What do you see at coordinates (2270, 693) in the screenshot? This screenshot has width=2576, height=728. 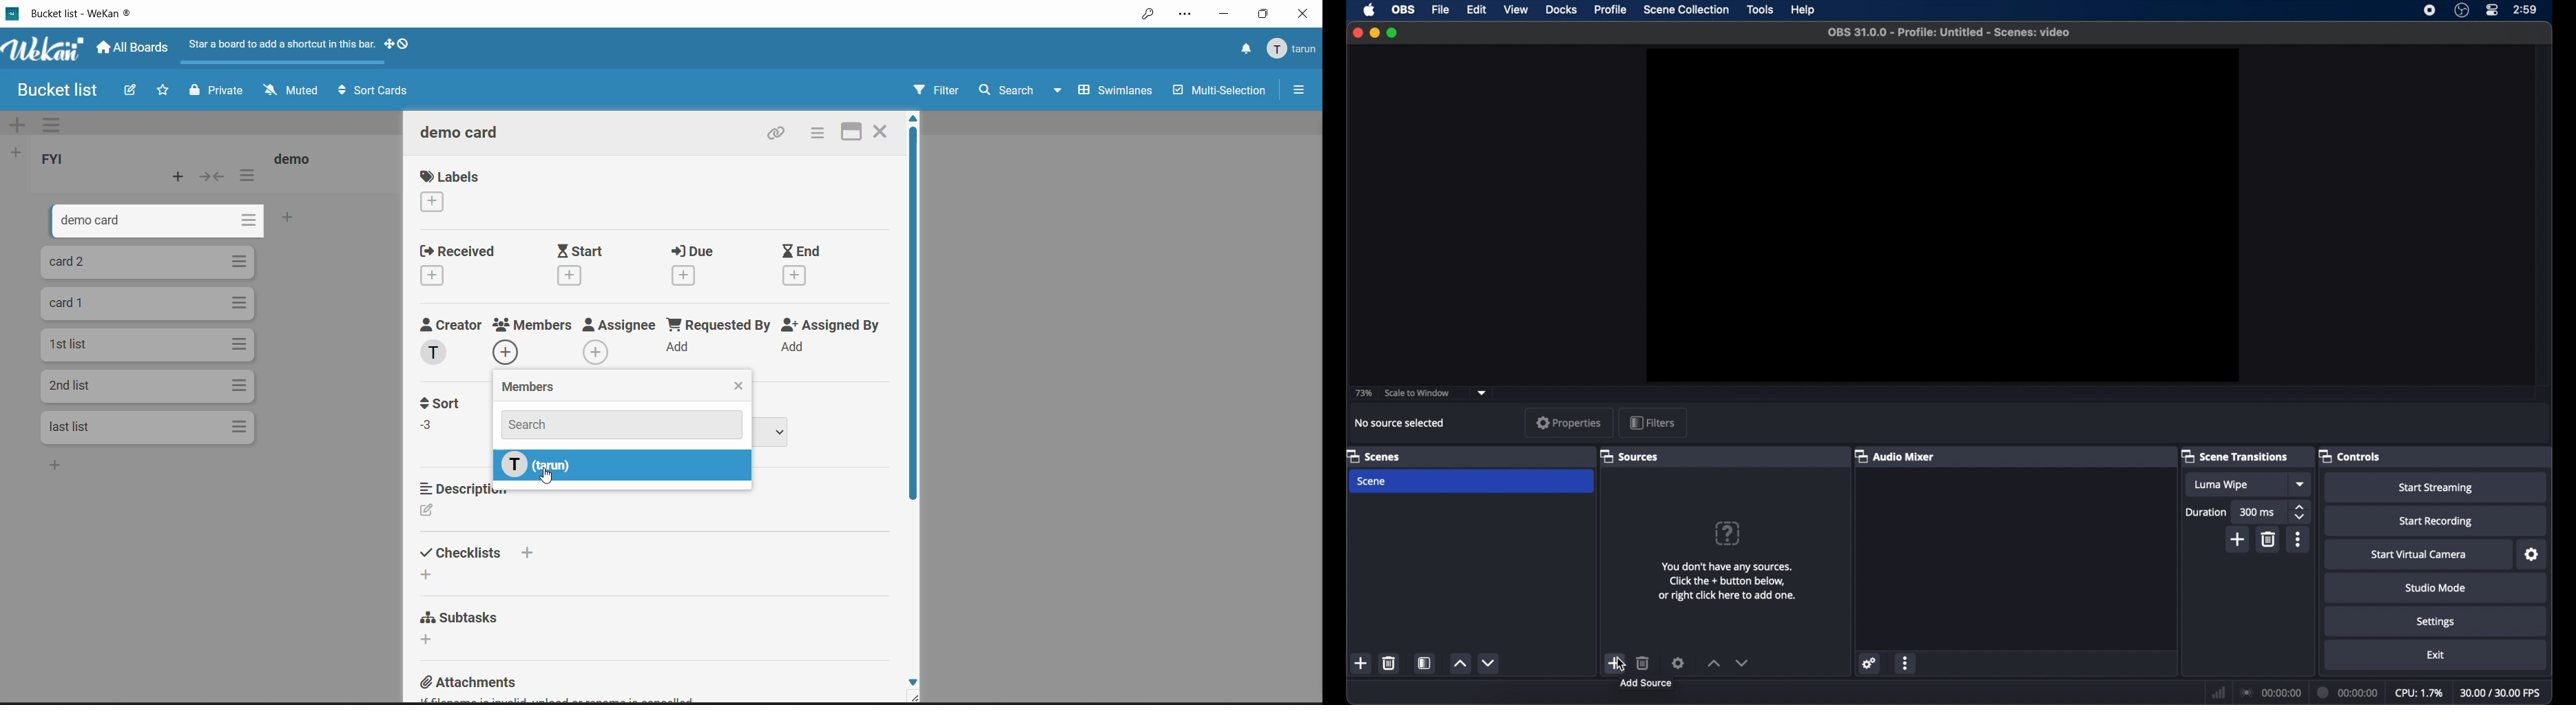 I see `connection` at bounding box center [2270, 693].